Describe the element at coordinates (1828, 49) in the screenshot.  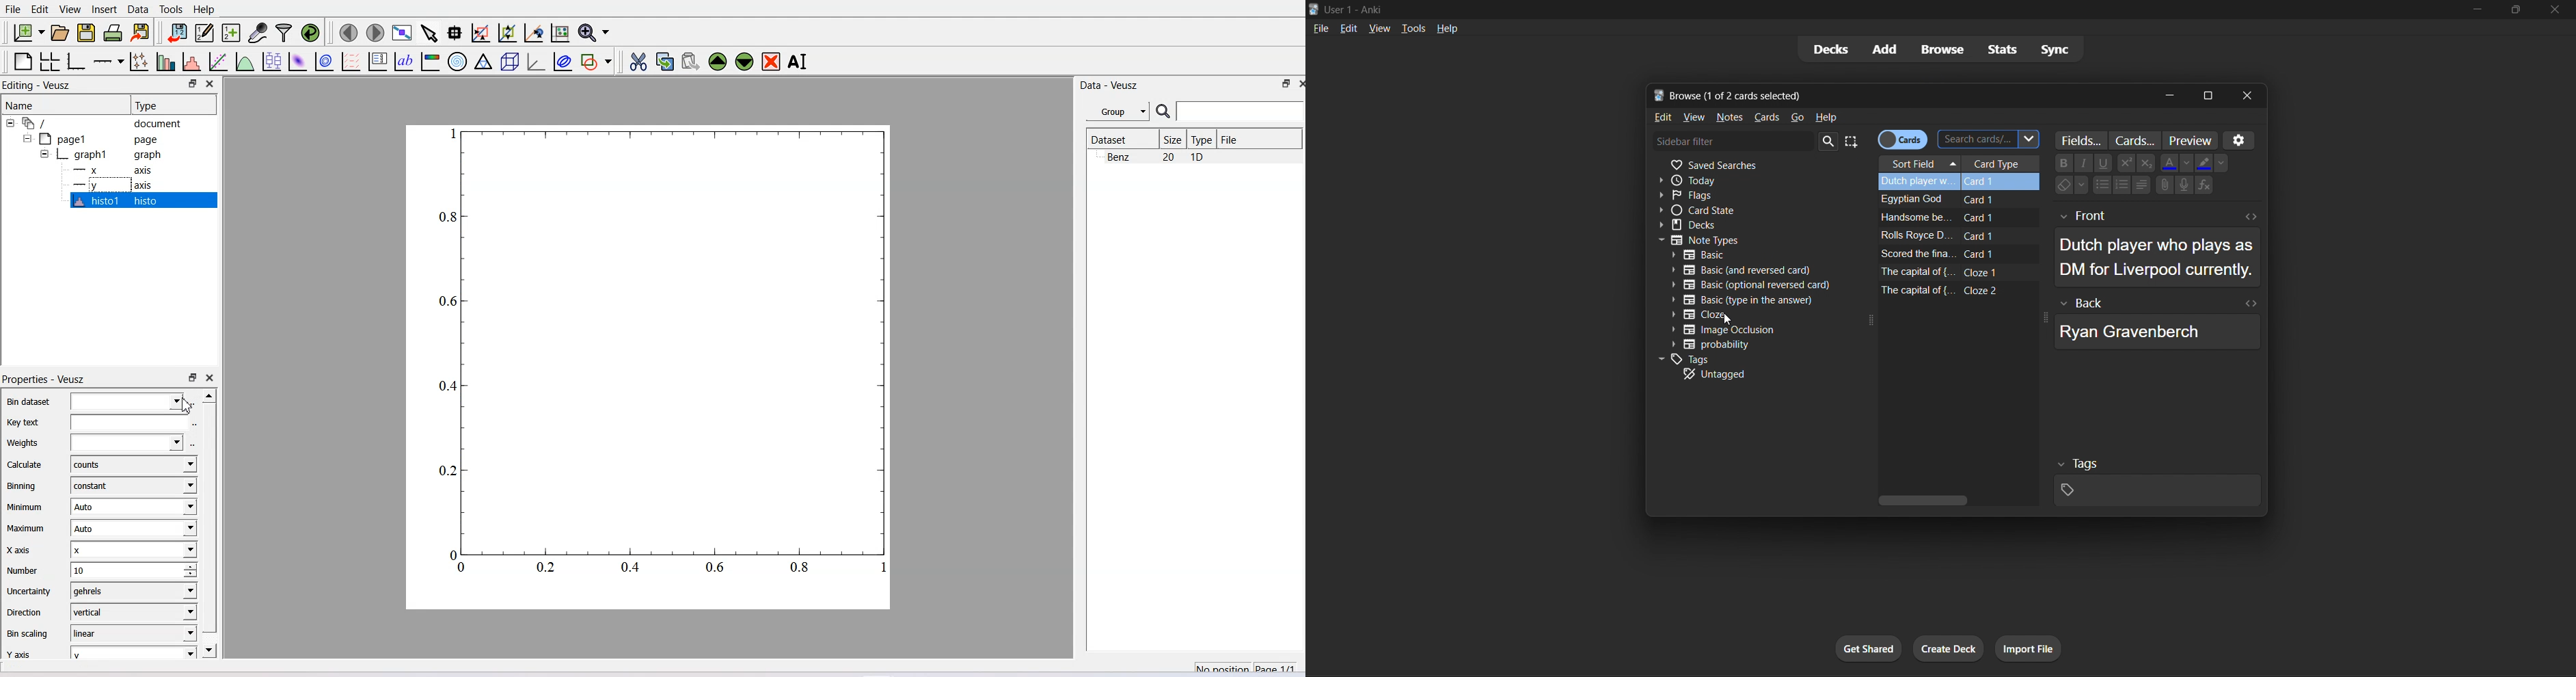
I see `decks` at that location.